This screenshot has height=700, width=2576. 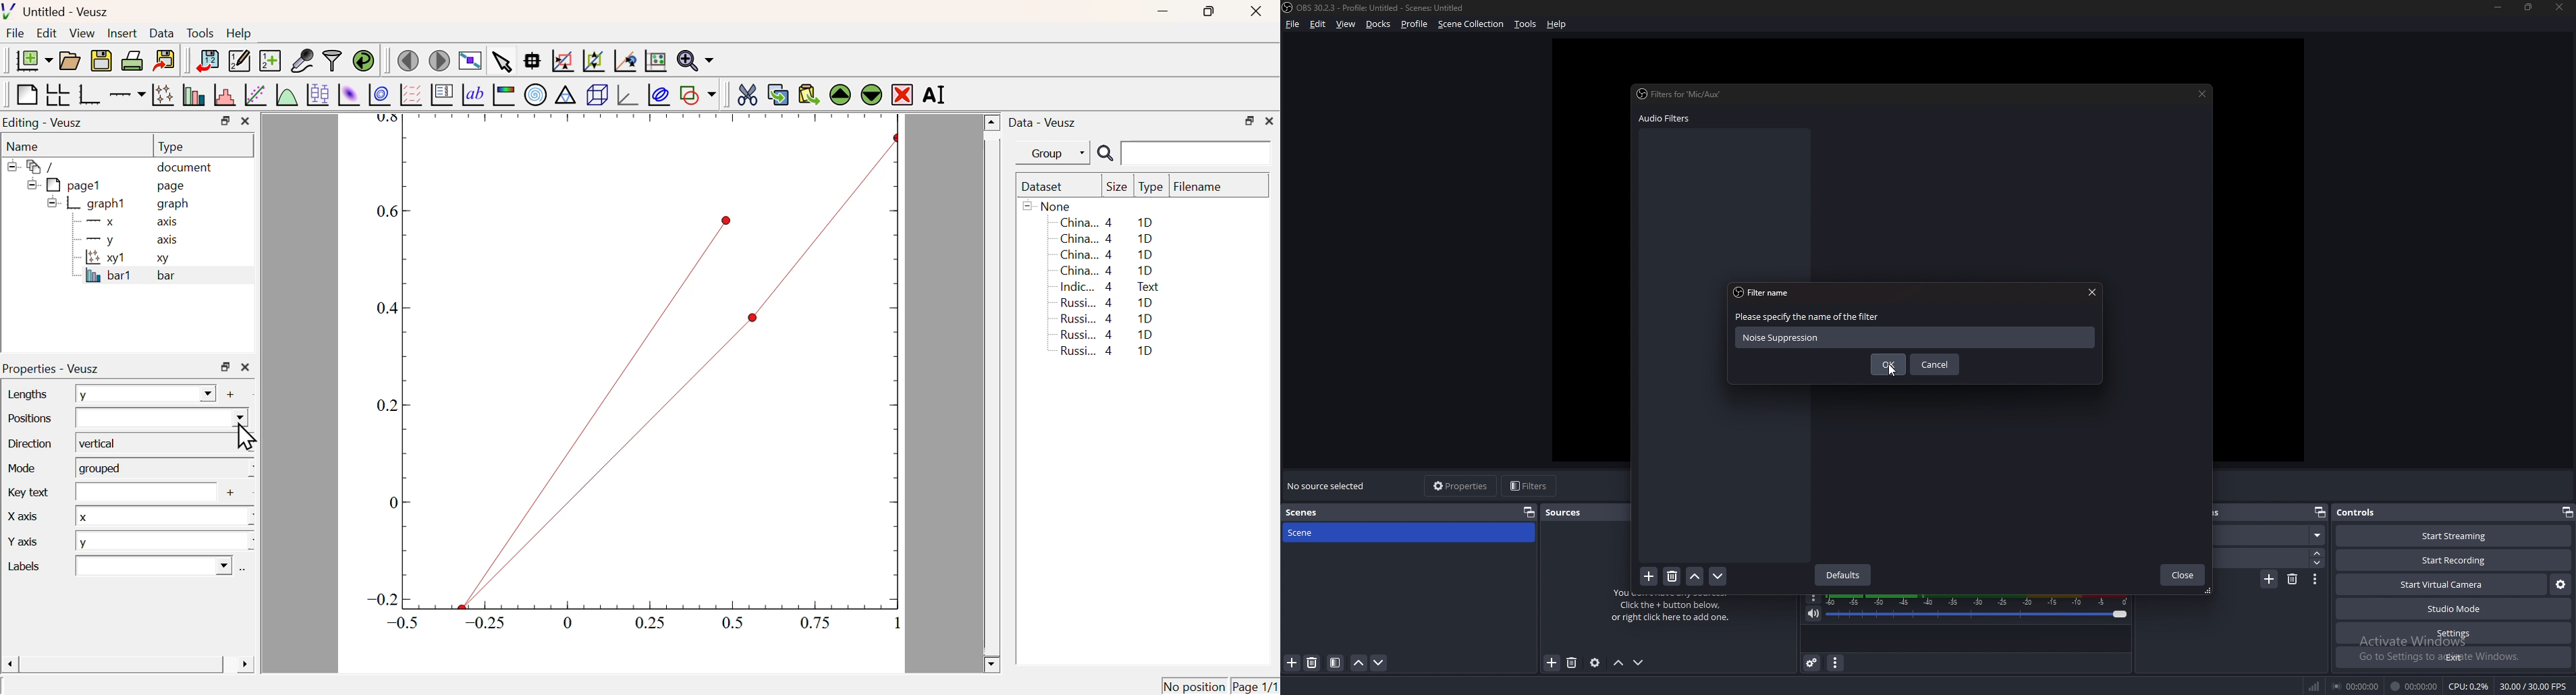 What do you see at coordinates (532, 60) in the screenshot?
I see `Read Data points on graph` at bounding box center [532, 60].